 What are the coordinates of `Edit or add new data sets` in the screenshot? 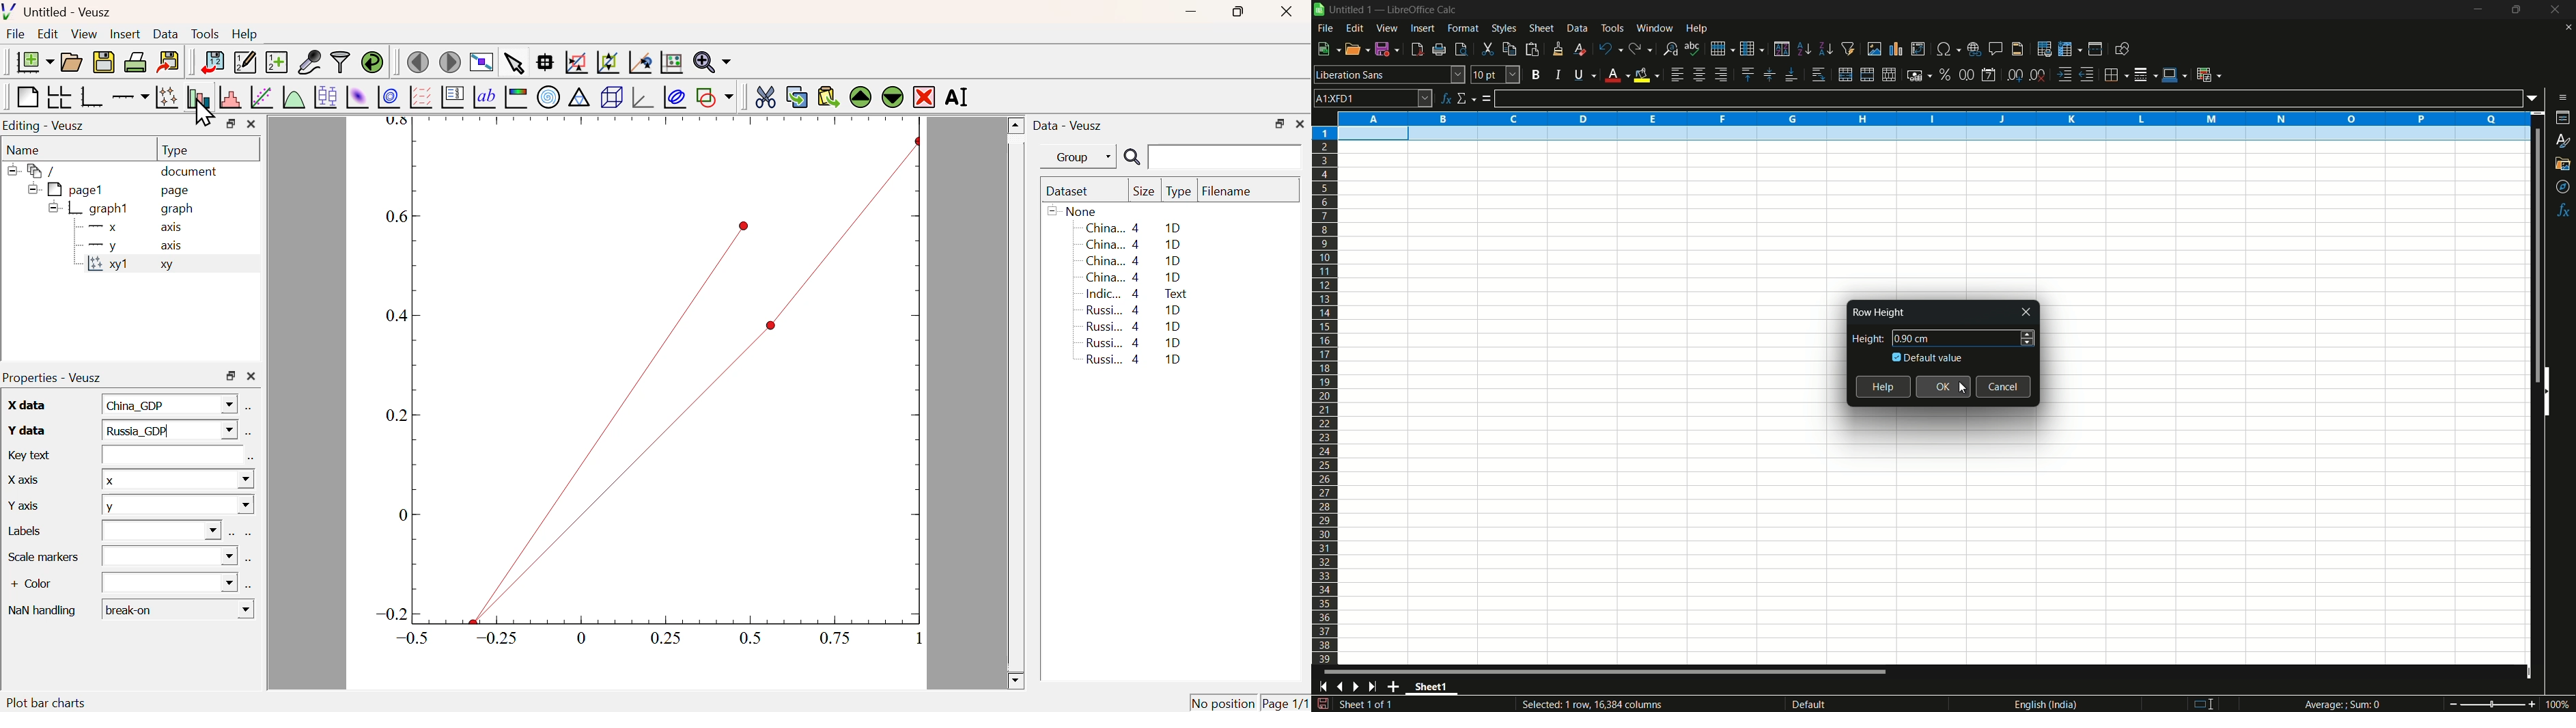 It's located at (243, 63).